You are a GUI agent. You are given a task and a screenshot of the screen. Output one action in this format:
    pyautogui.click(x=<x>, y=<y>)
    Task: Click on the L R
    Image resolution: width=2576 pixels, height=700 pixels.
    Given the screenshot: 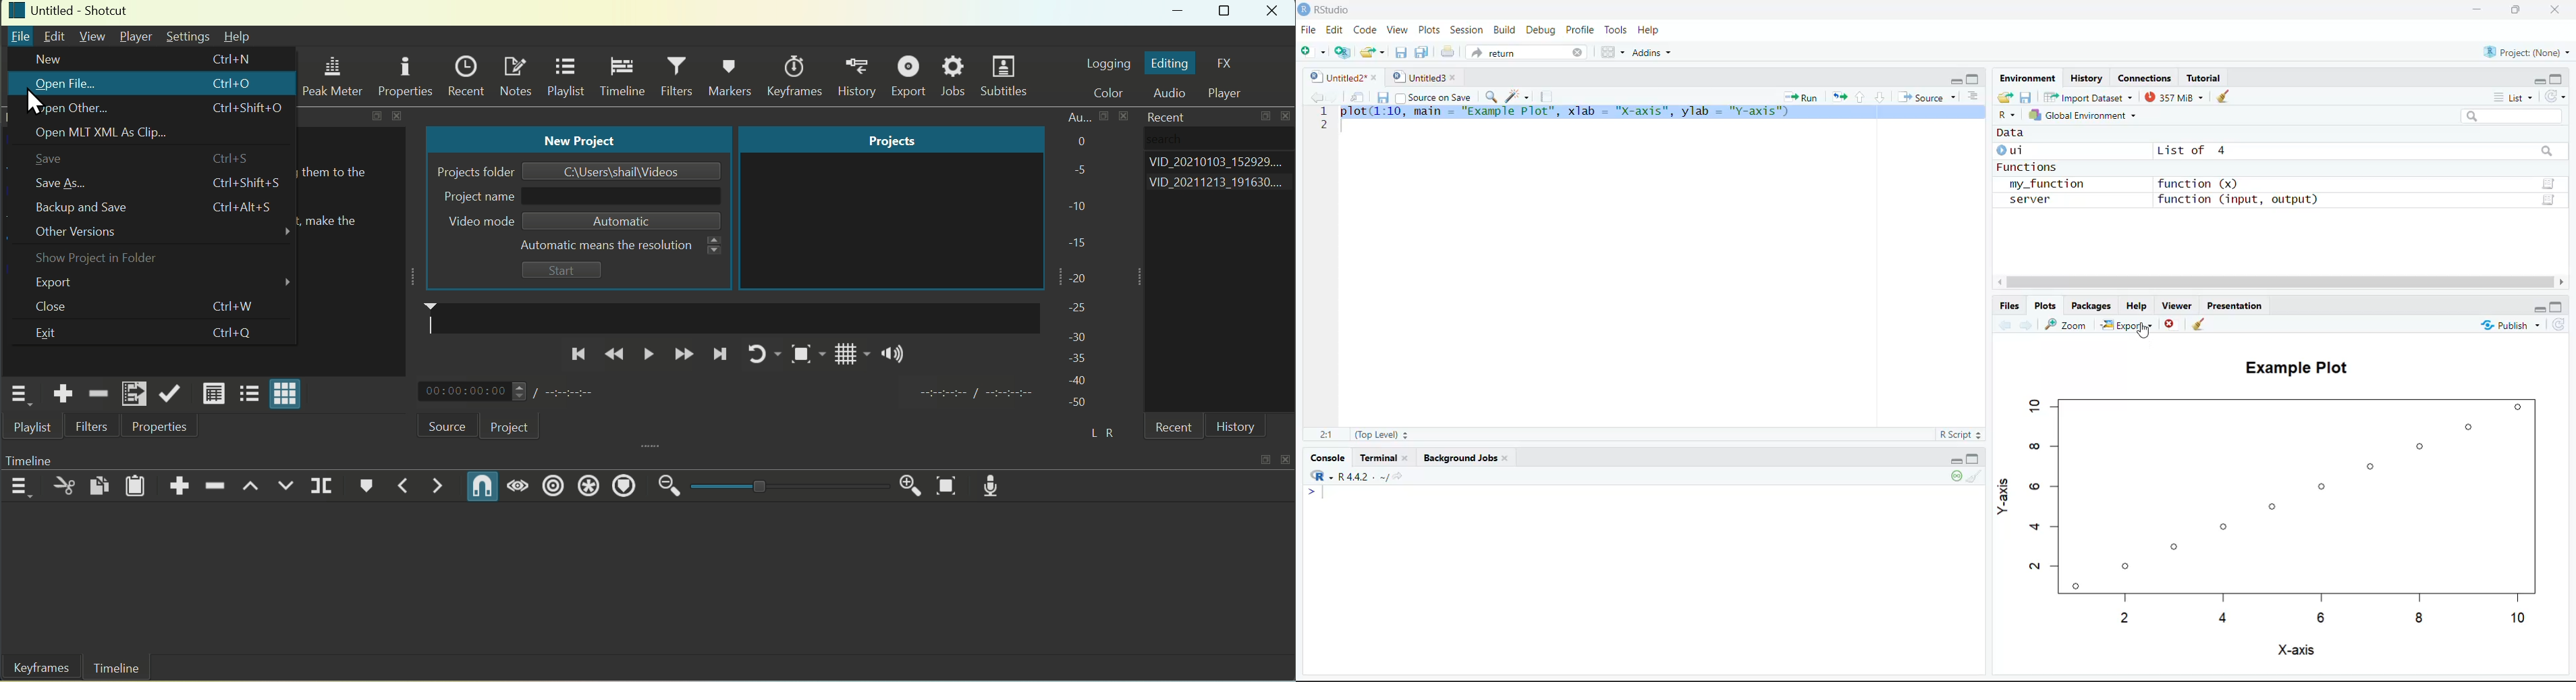 What is the action you would take?
    pyautogui.click(x=1099, y=430)
    